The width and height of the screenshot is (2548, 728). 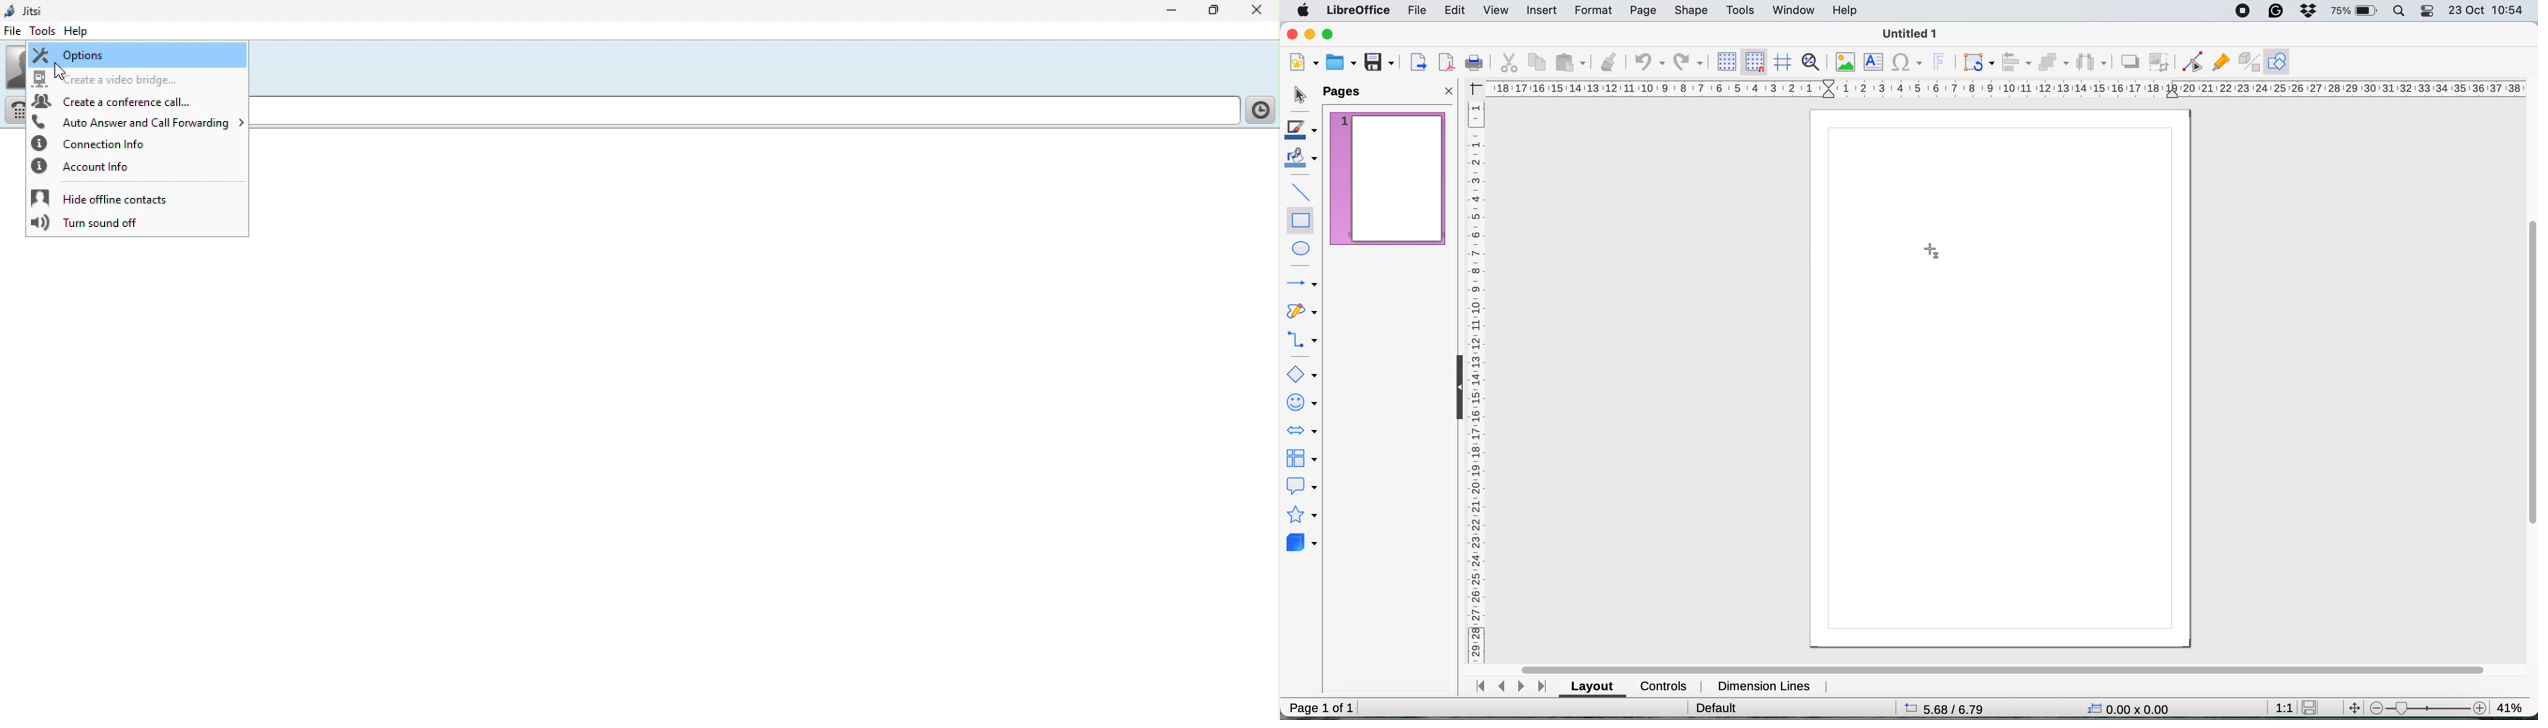 I want to click on edit, so click(x=1457, y=11).